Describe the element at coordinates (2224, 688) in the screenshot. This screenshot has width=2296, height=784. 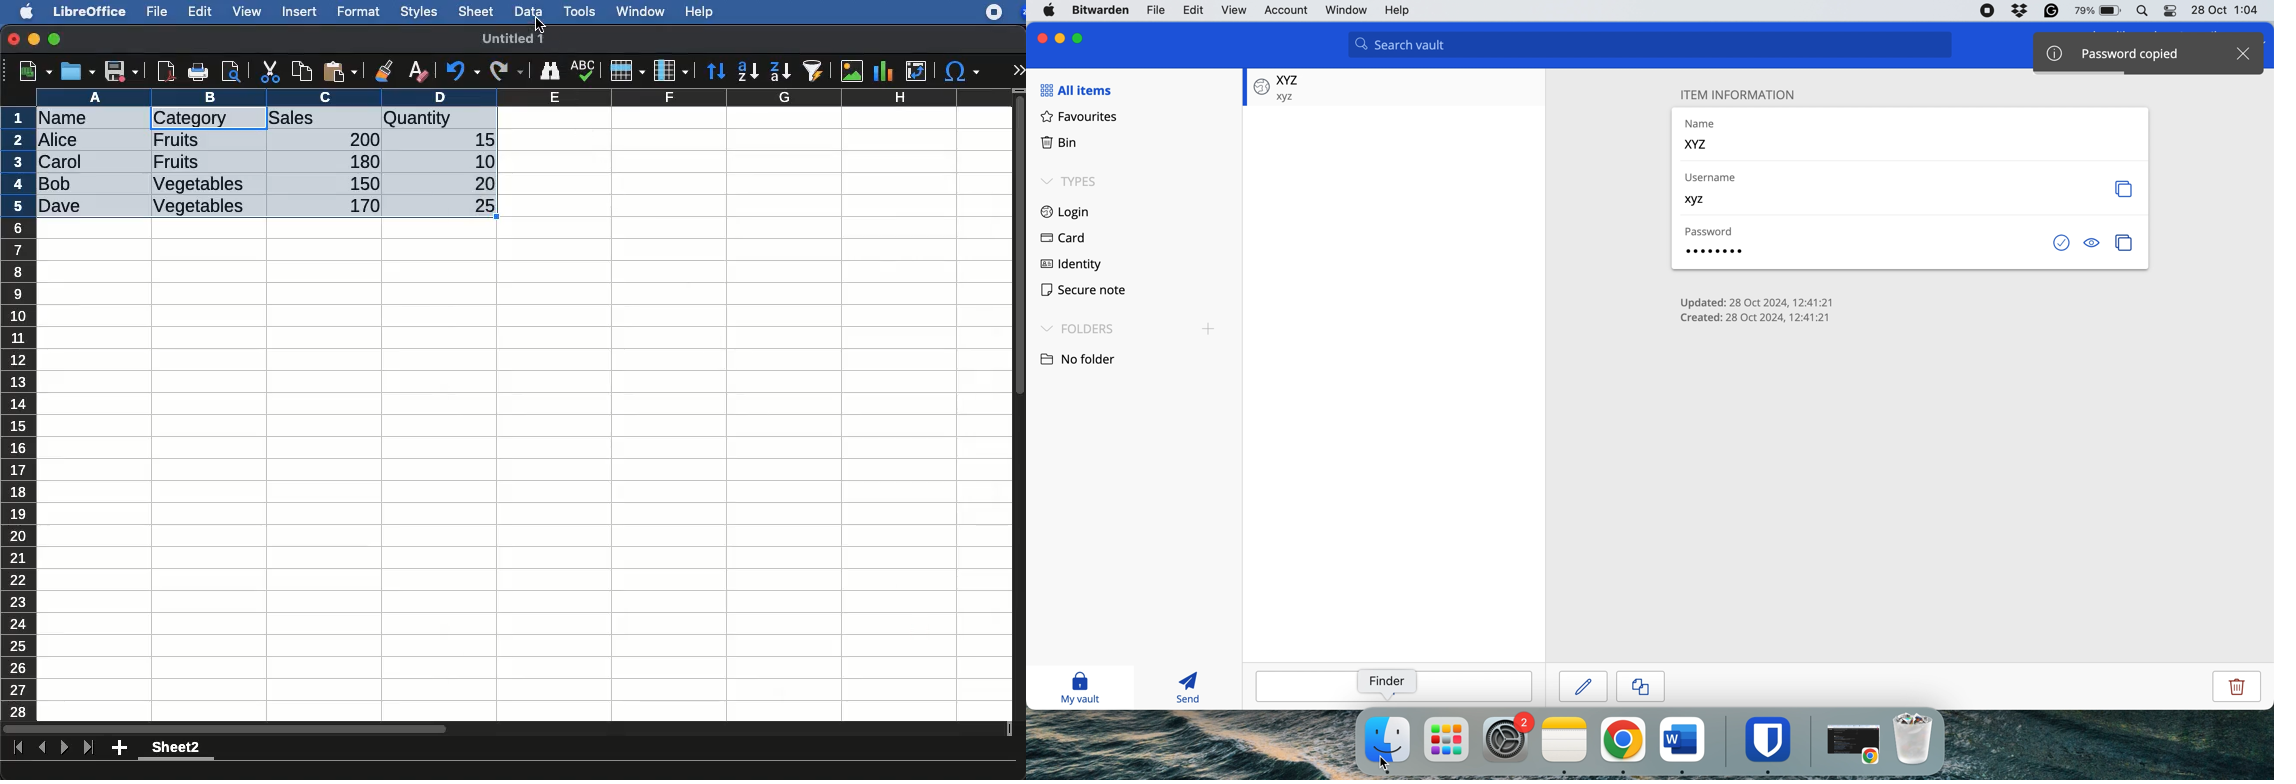
I see `delete` at that location.